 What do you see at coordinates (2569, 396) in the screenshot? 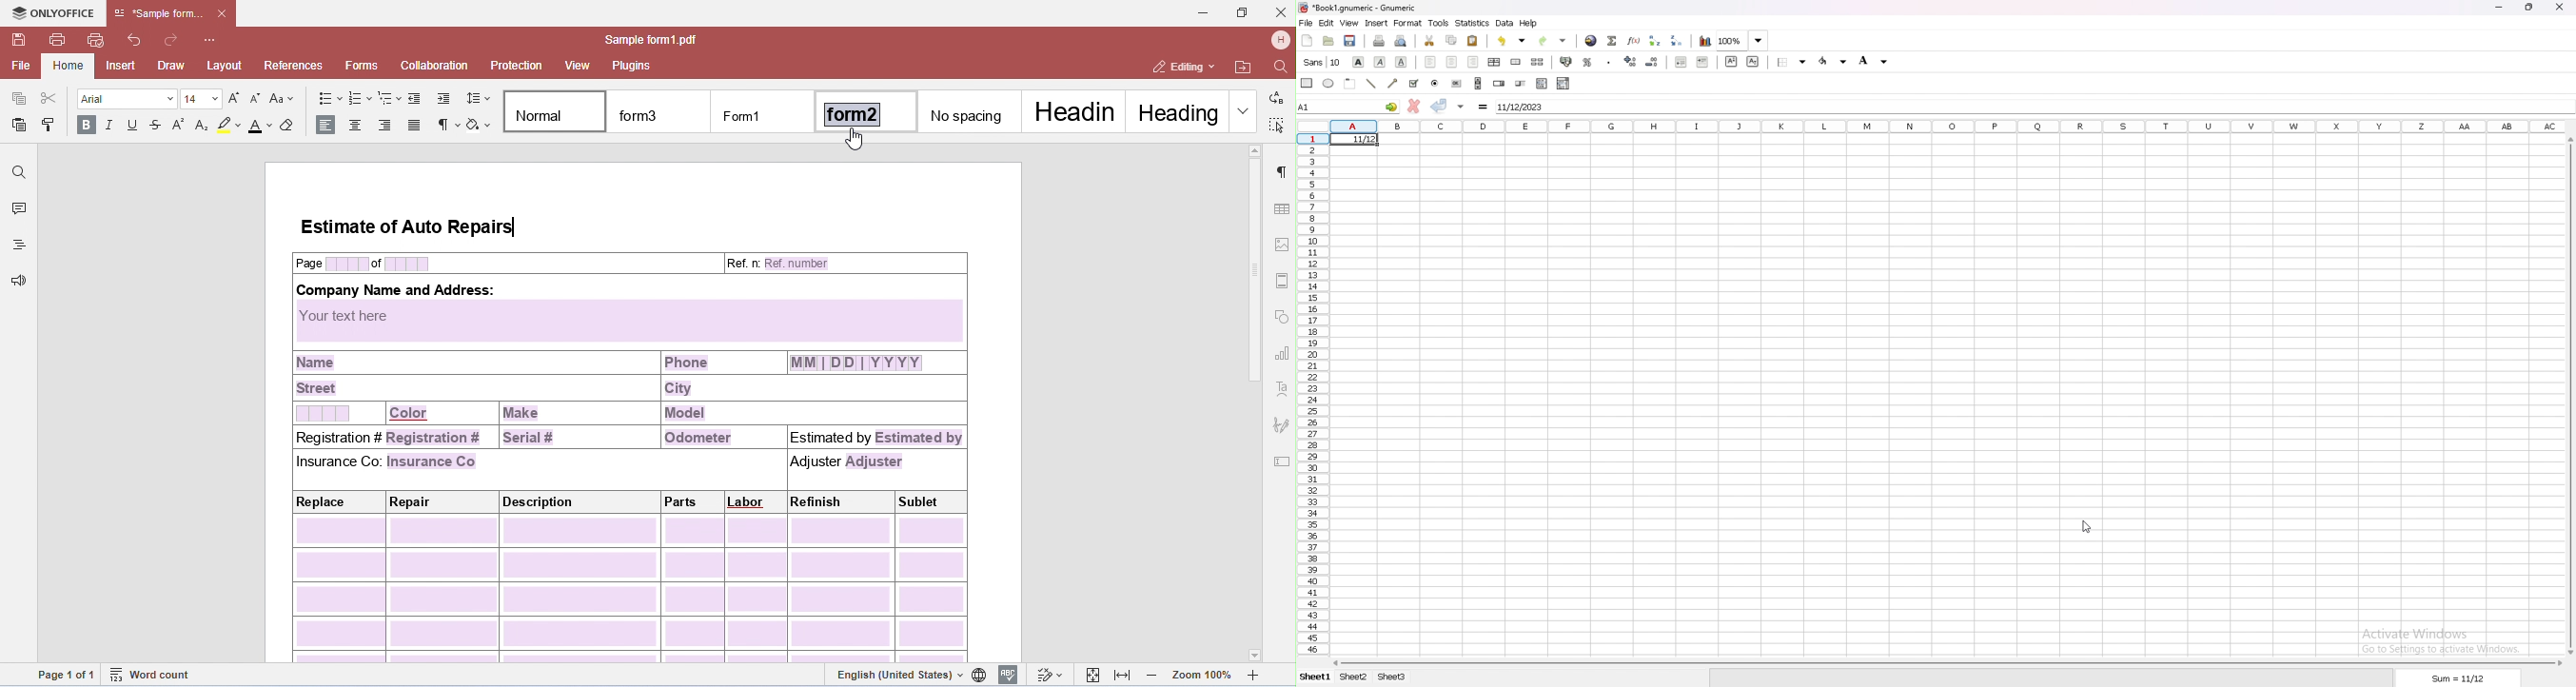
I see `scroll bar` at bounding box center [2569, 396].